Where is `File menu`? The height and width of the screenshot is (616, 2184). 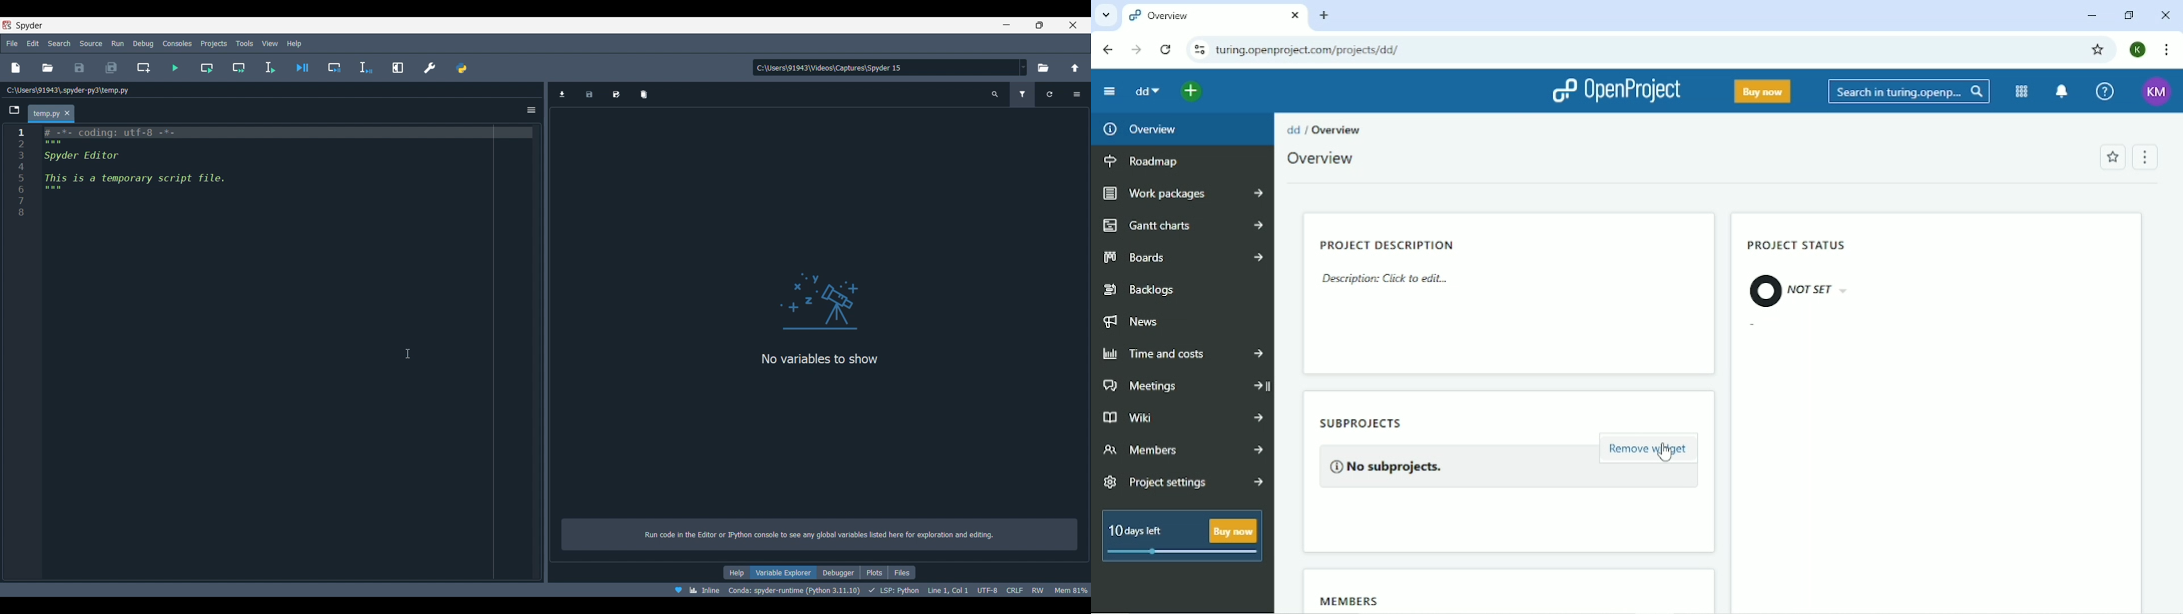
File menu is located at coordinates (13, 43).